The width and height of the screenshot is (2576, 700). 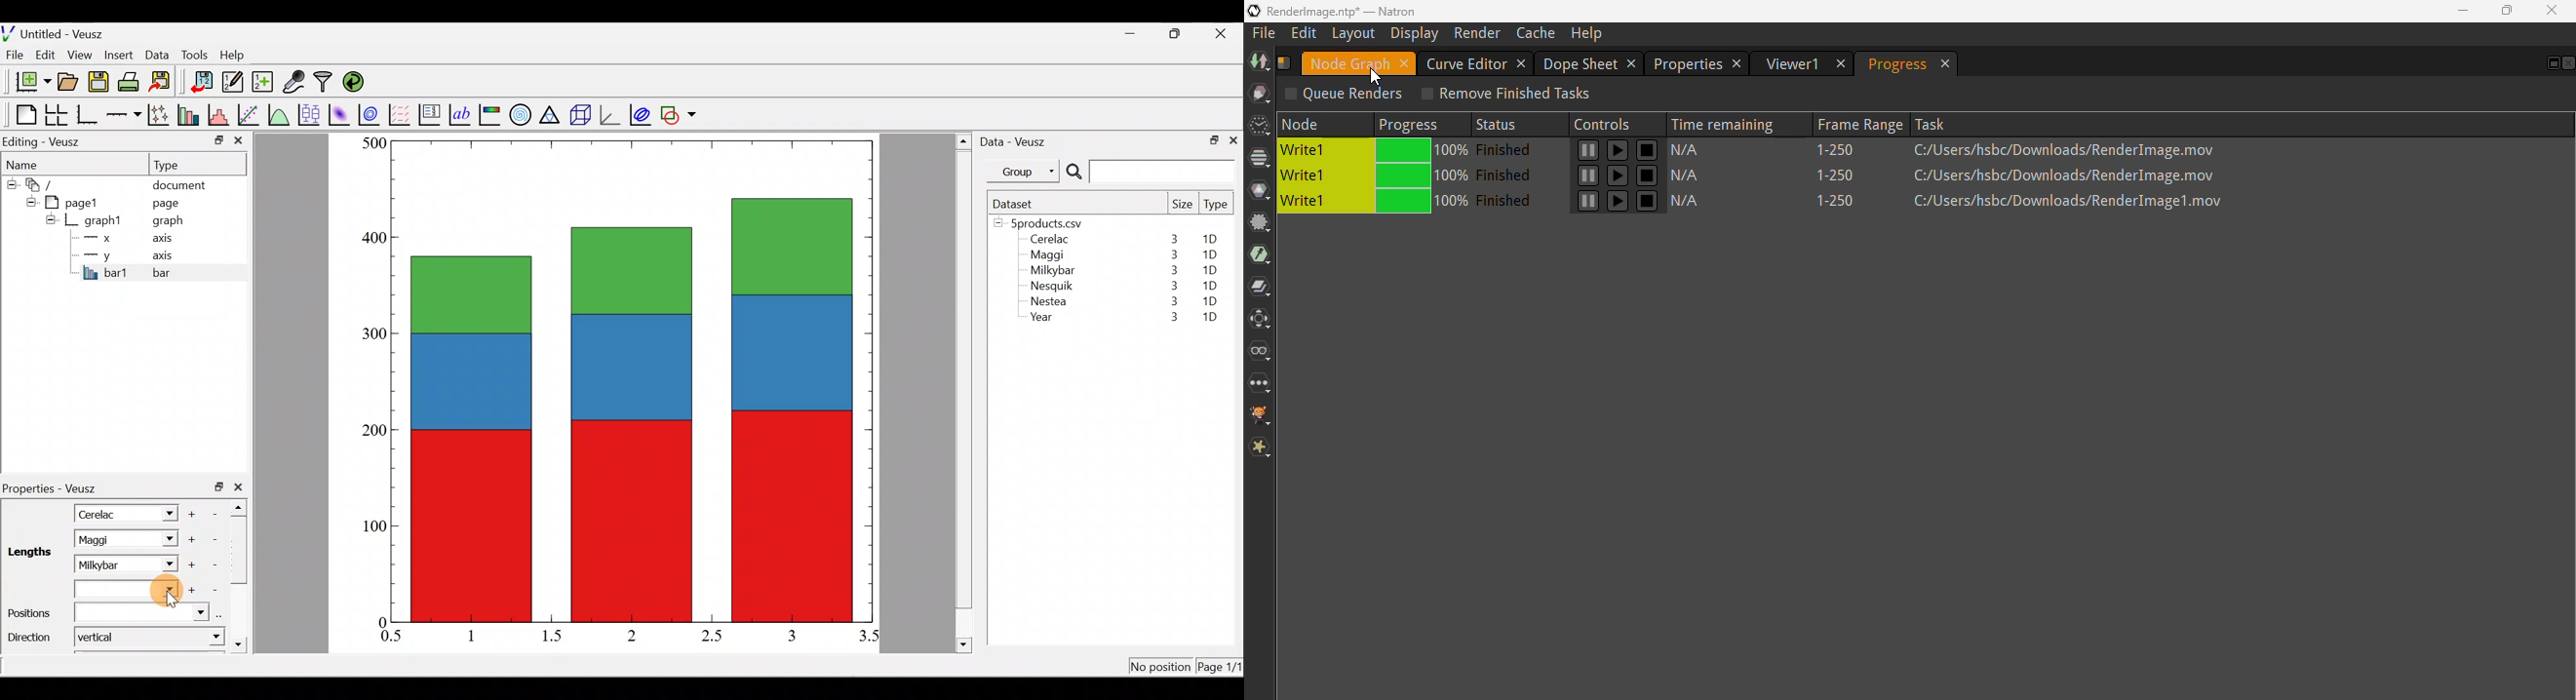 What do you see at coordinates (1234, 139) in the screenshot?
I see `close` at bounding box center [1234, 139].